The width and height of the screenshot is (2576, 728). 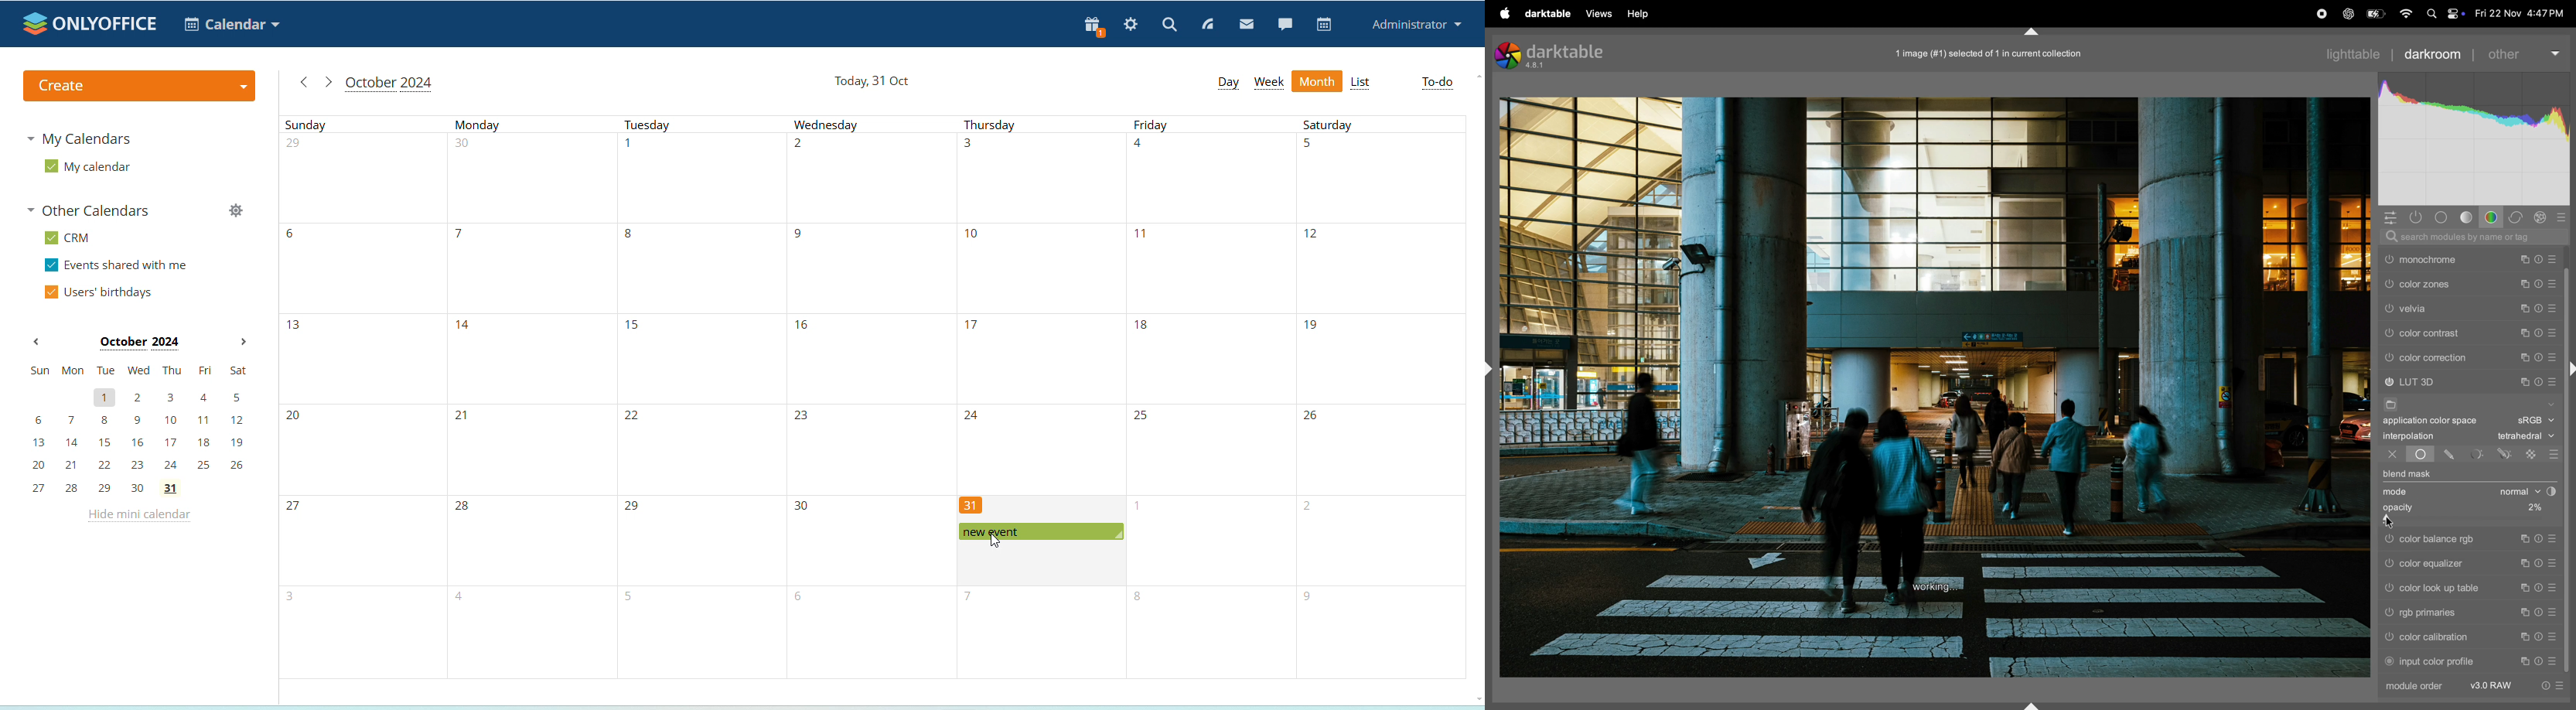 What do you see at coordinates (2556, 379) in the screenshot?
I see `presets` at bounding box center [2556, 379].